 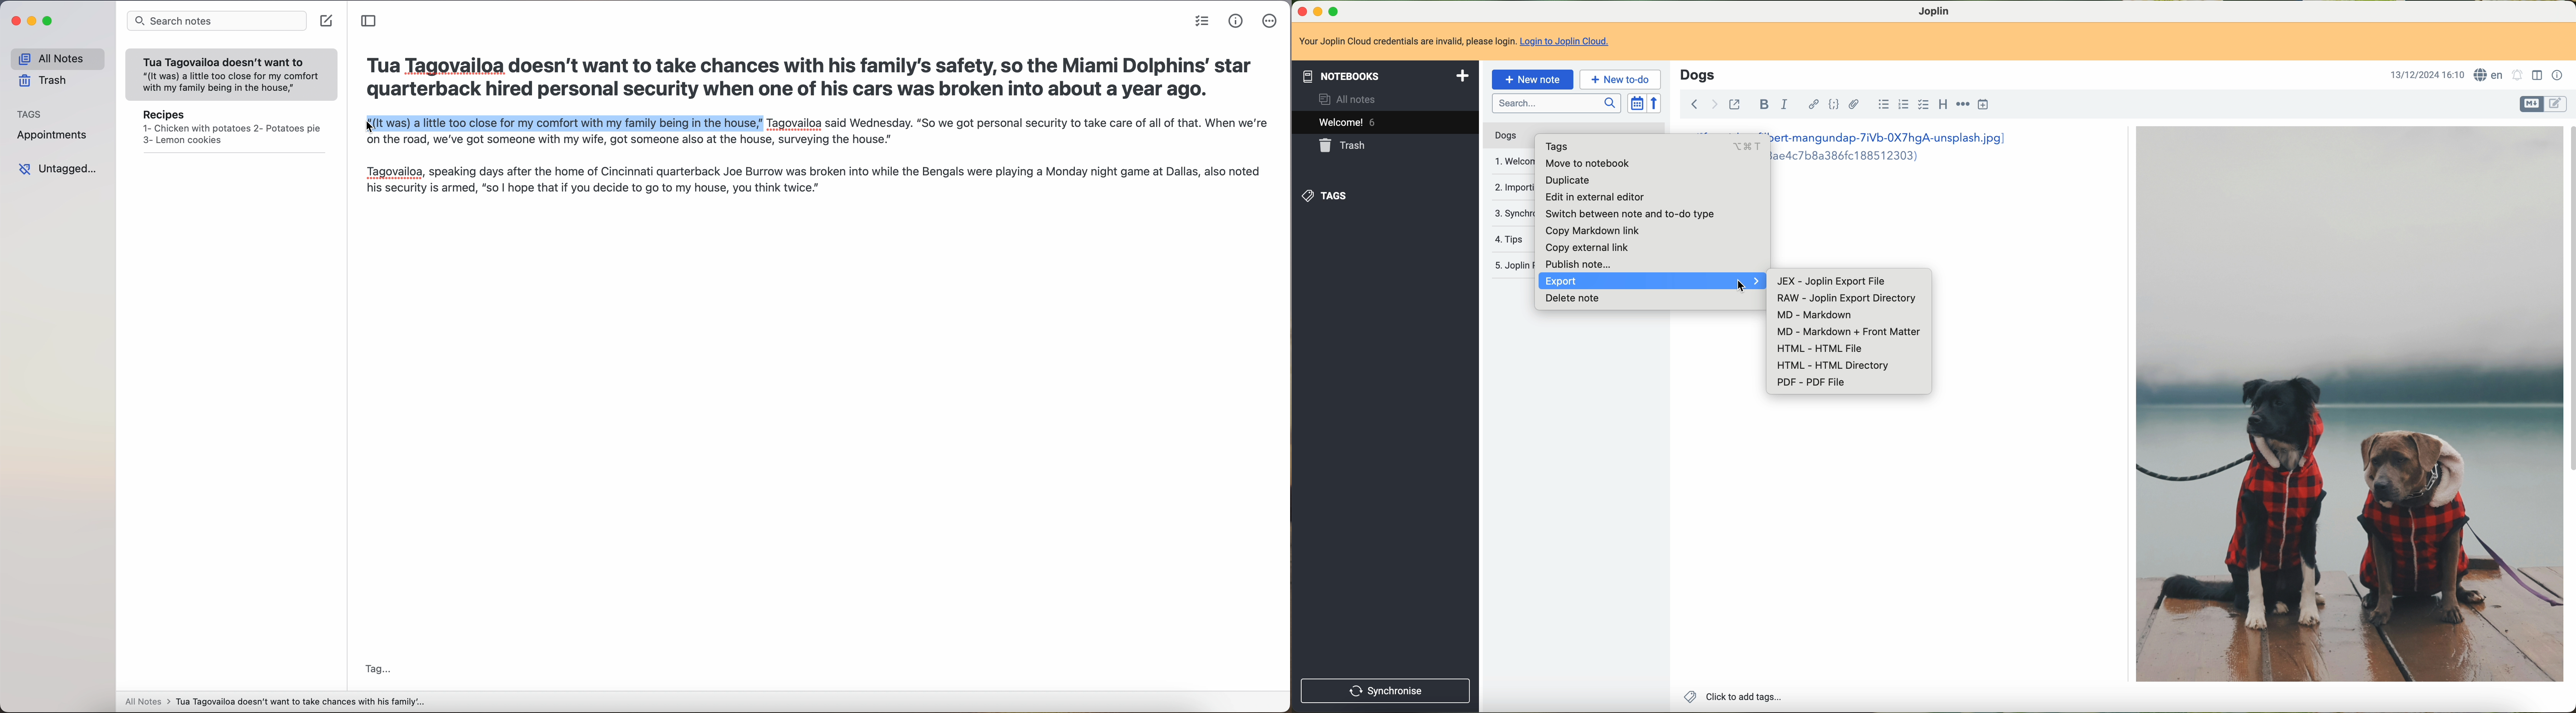 I want to click on tags, so click(x=1561, y=146).